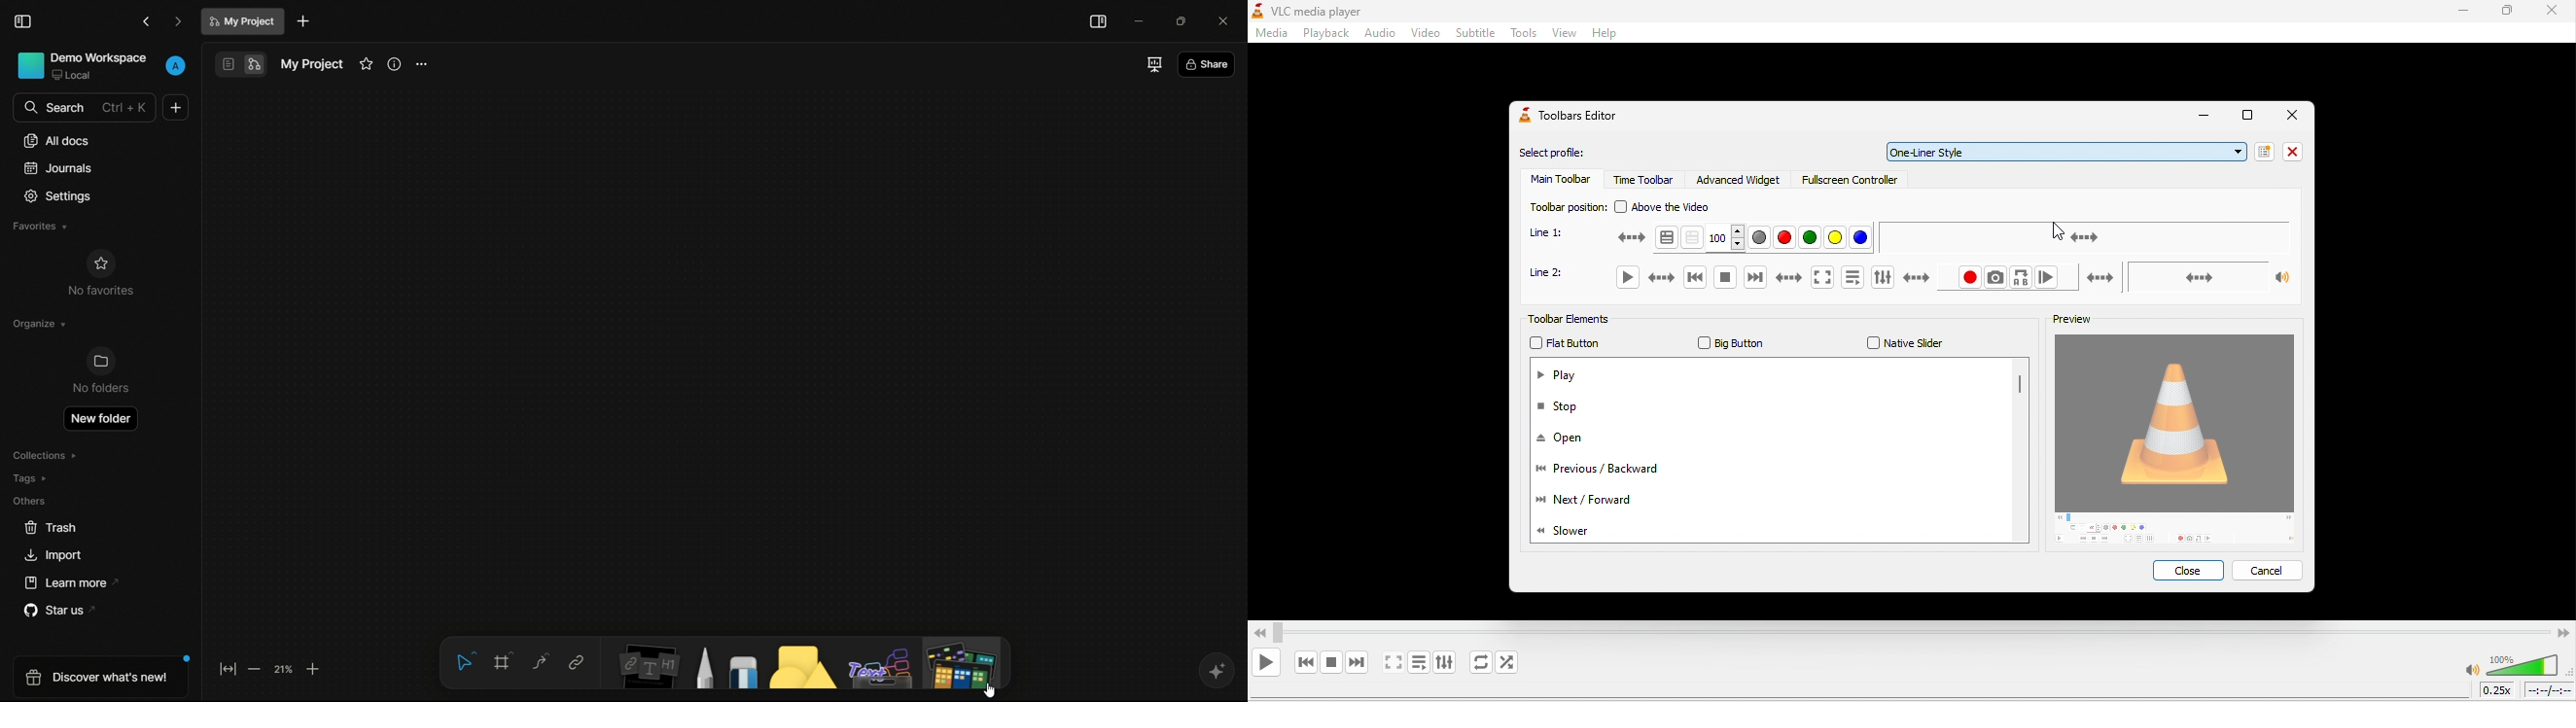  What do you see at coordinates (1270, 35) in the screenshot?
I see `media` at bounding box center [1270, 35].